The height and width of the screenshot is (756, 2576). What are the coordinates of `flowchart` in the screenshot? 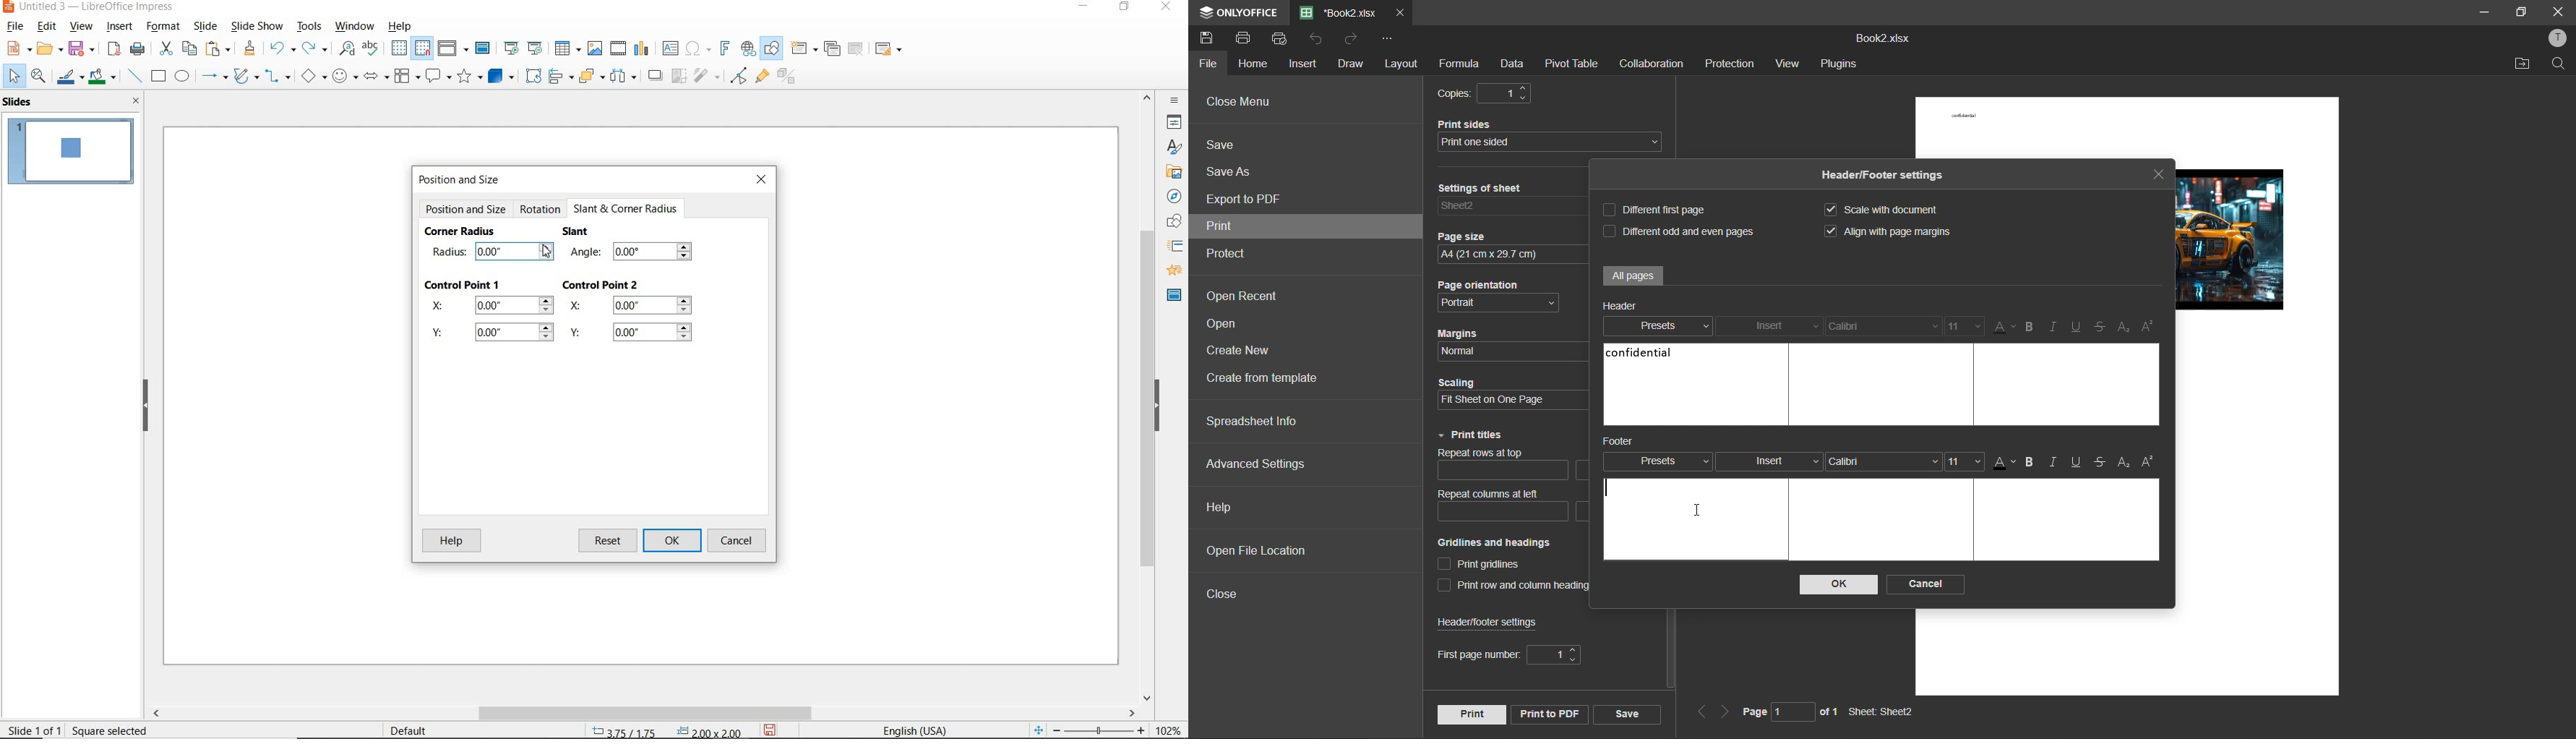 It's located at (408, 76).